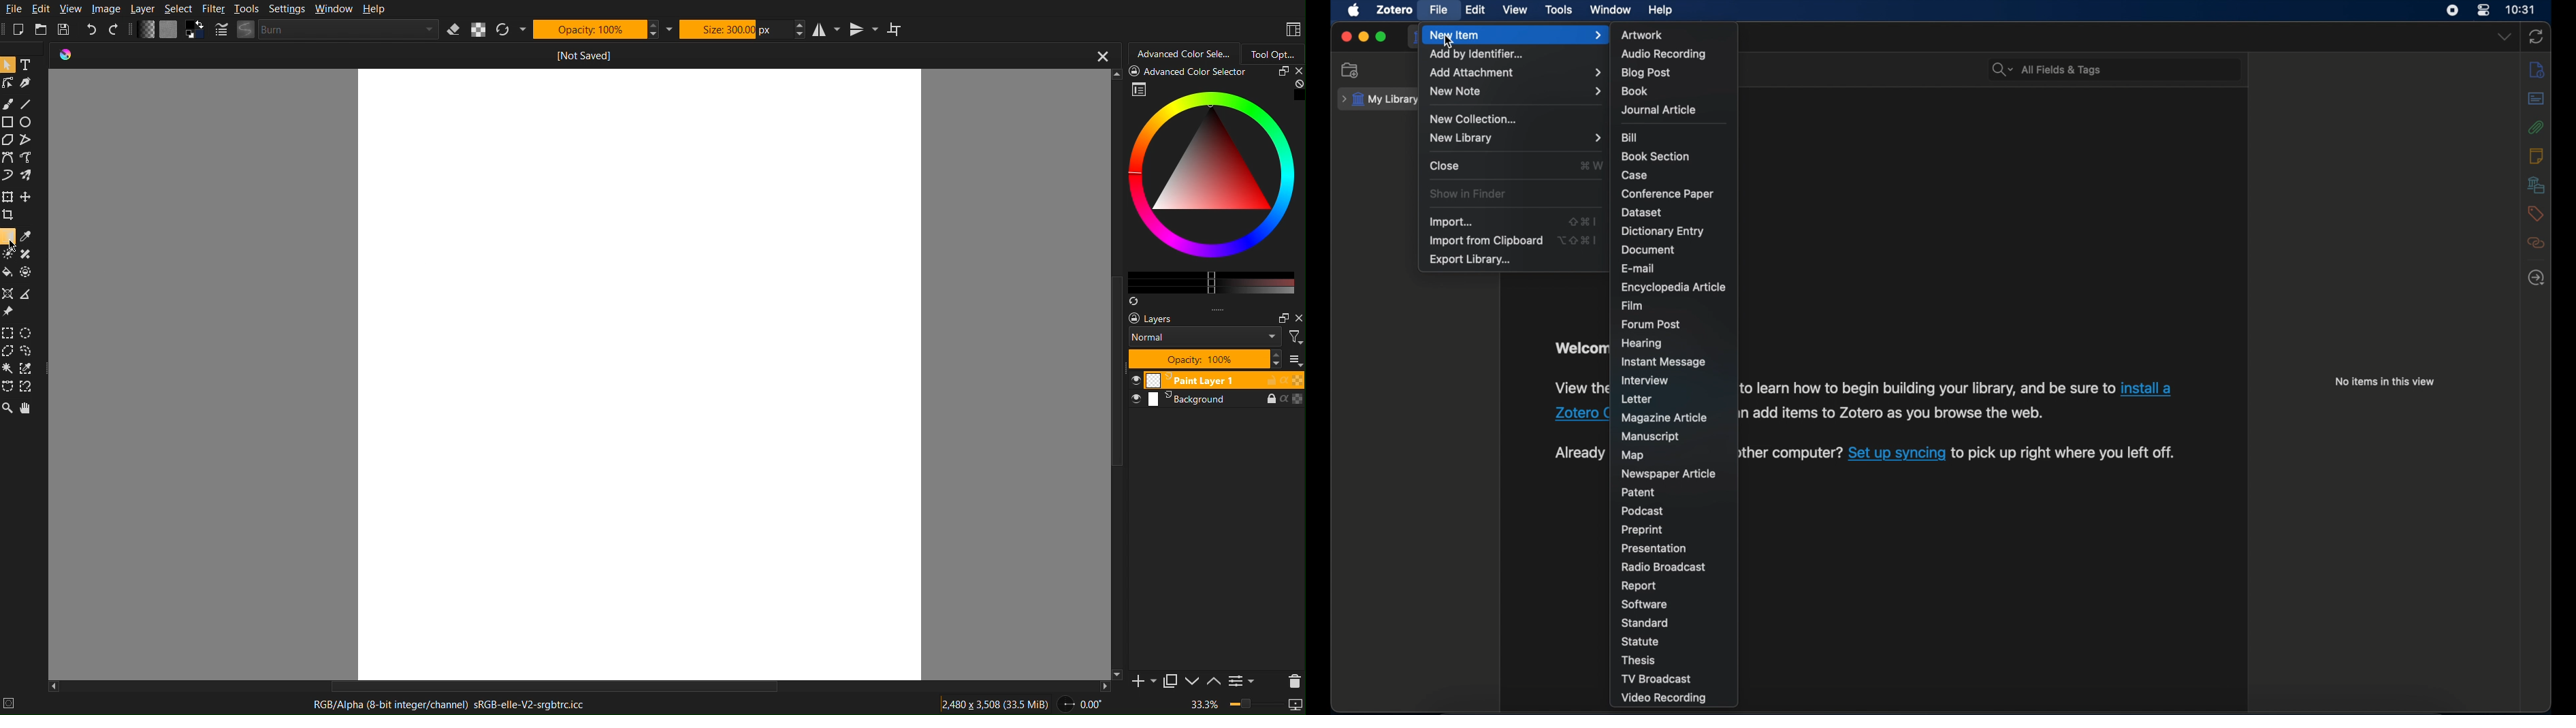 This screenshot has width=2576, height=728. Describe the element at coordinates (1634, 455) in the screenshot. I see `map` at that location.